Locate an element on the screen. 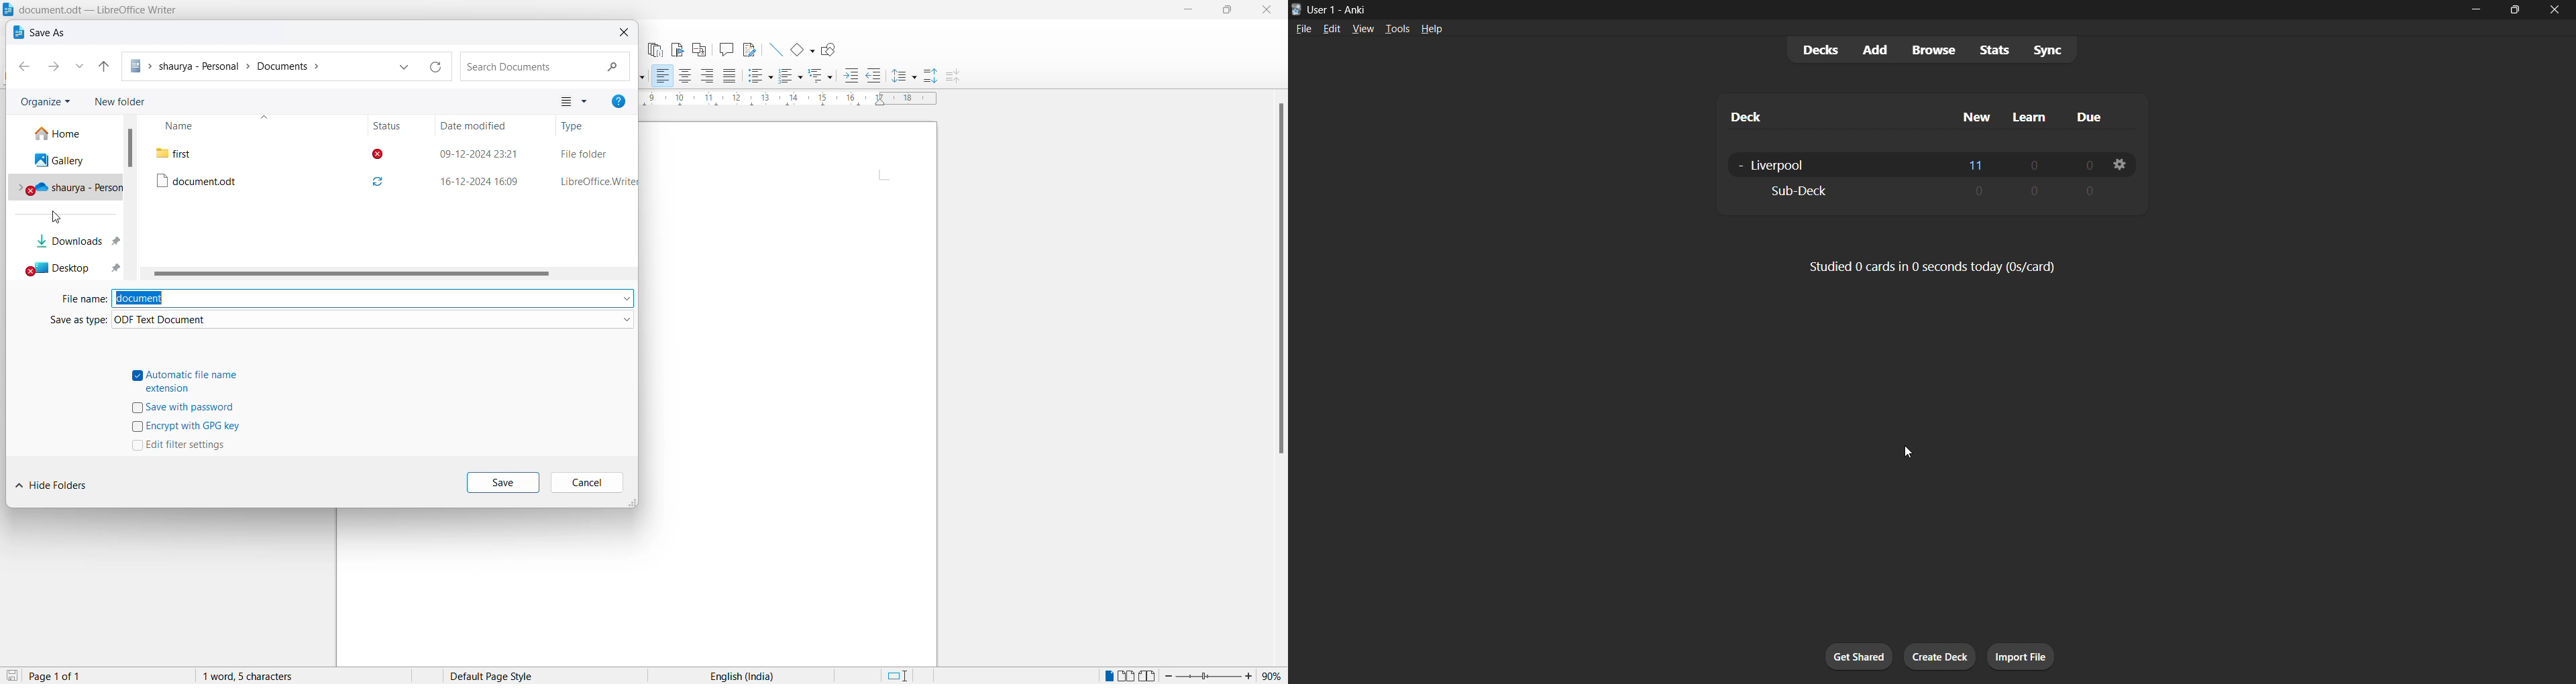  Status is located at coordinates (386, 125).